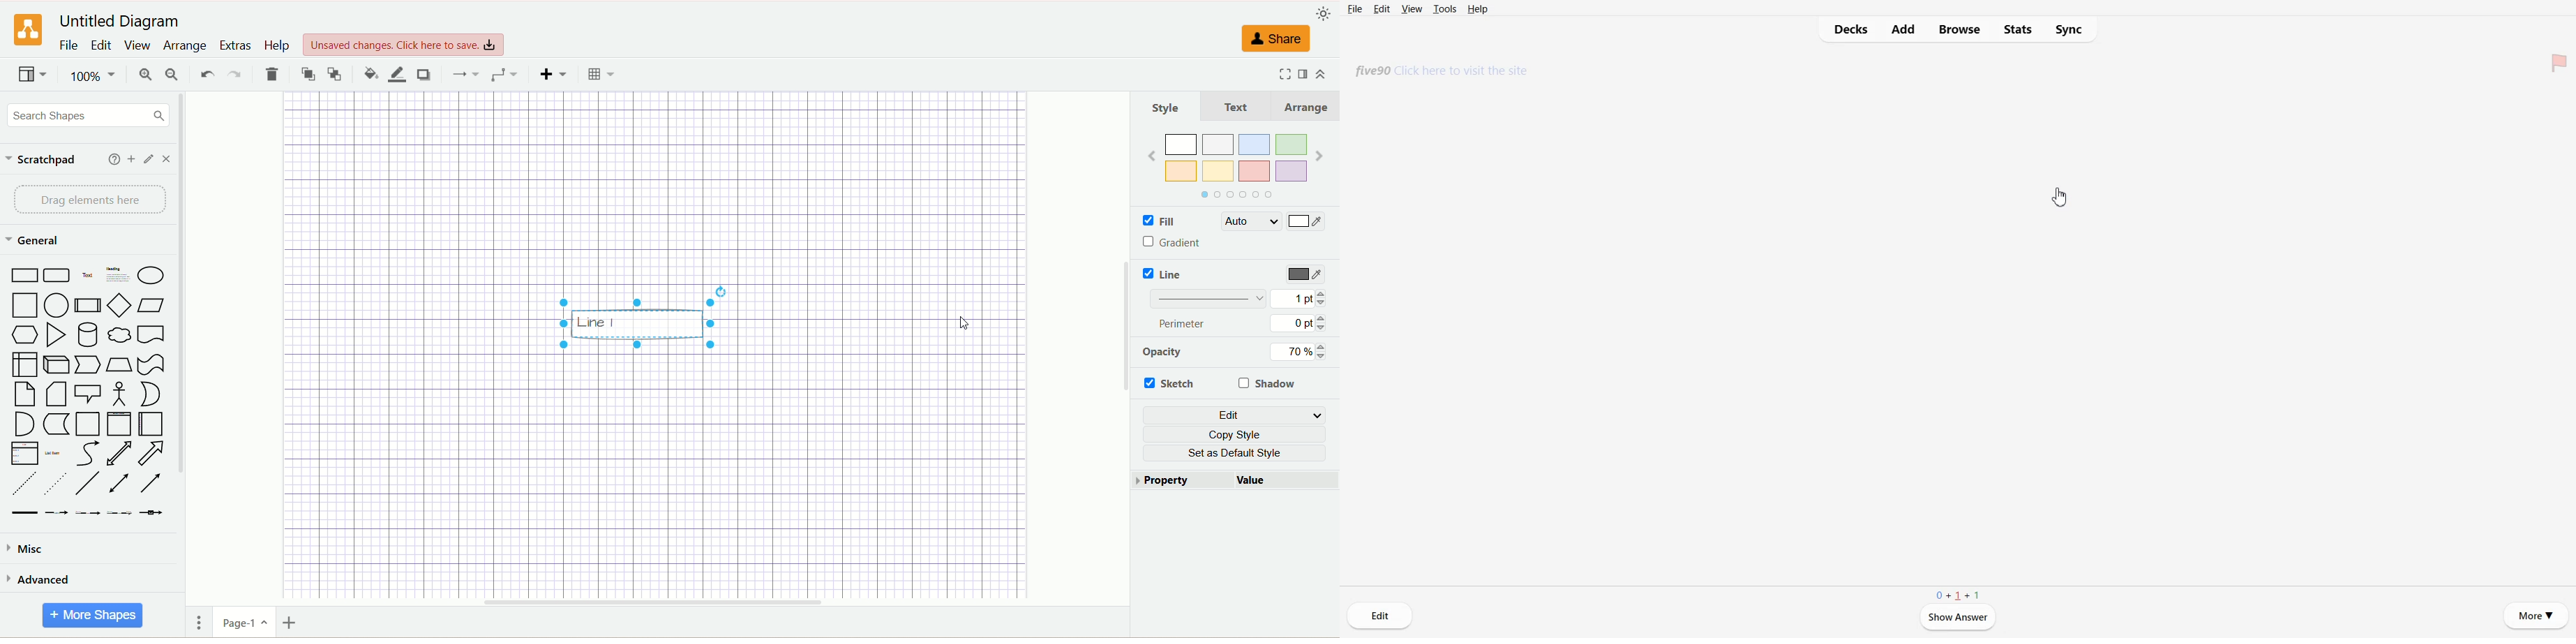  I want to click on Browse, so click(1959, 30).